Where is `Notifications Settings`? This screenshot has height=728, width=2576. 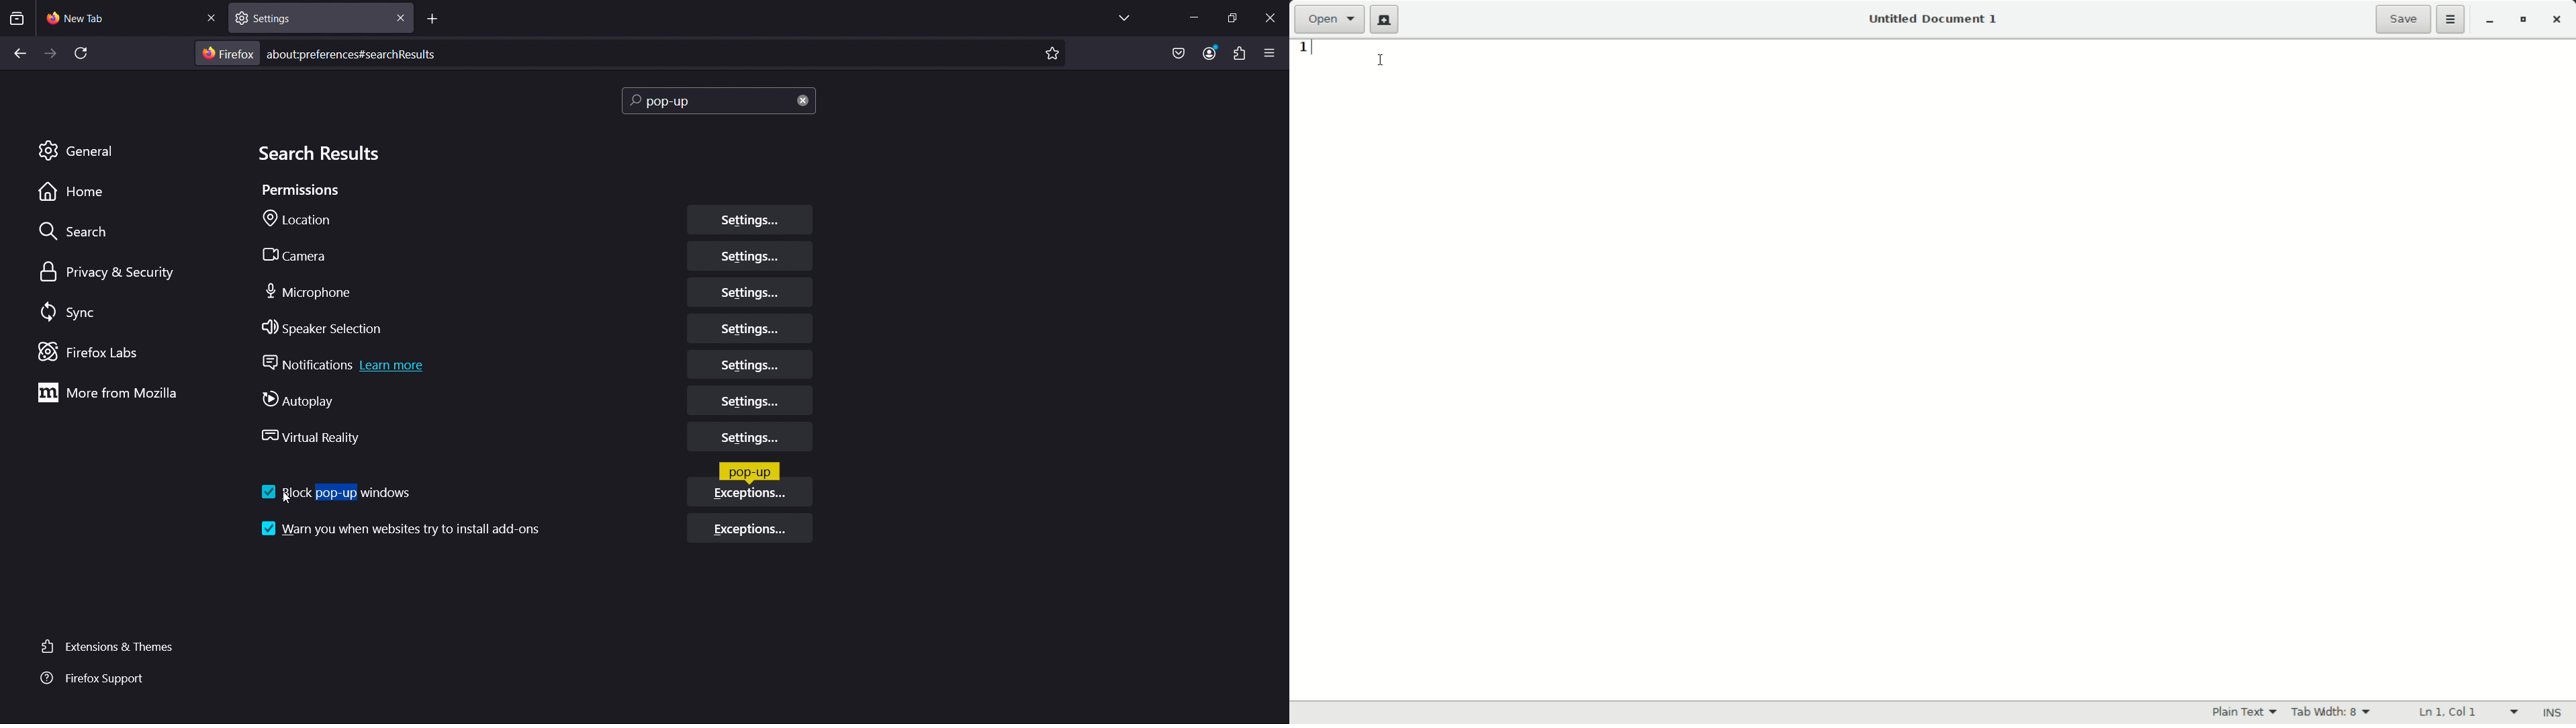
Notifications Settings is located at coordinates (752, 365).